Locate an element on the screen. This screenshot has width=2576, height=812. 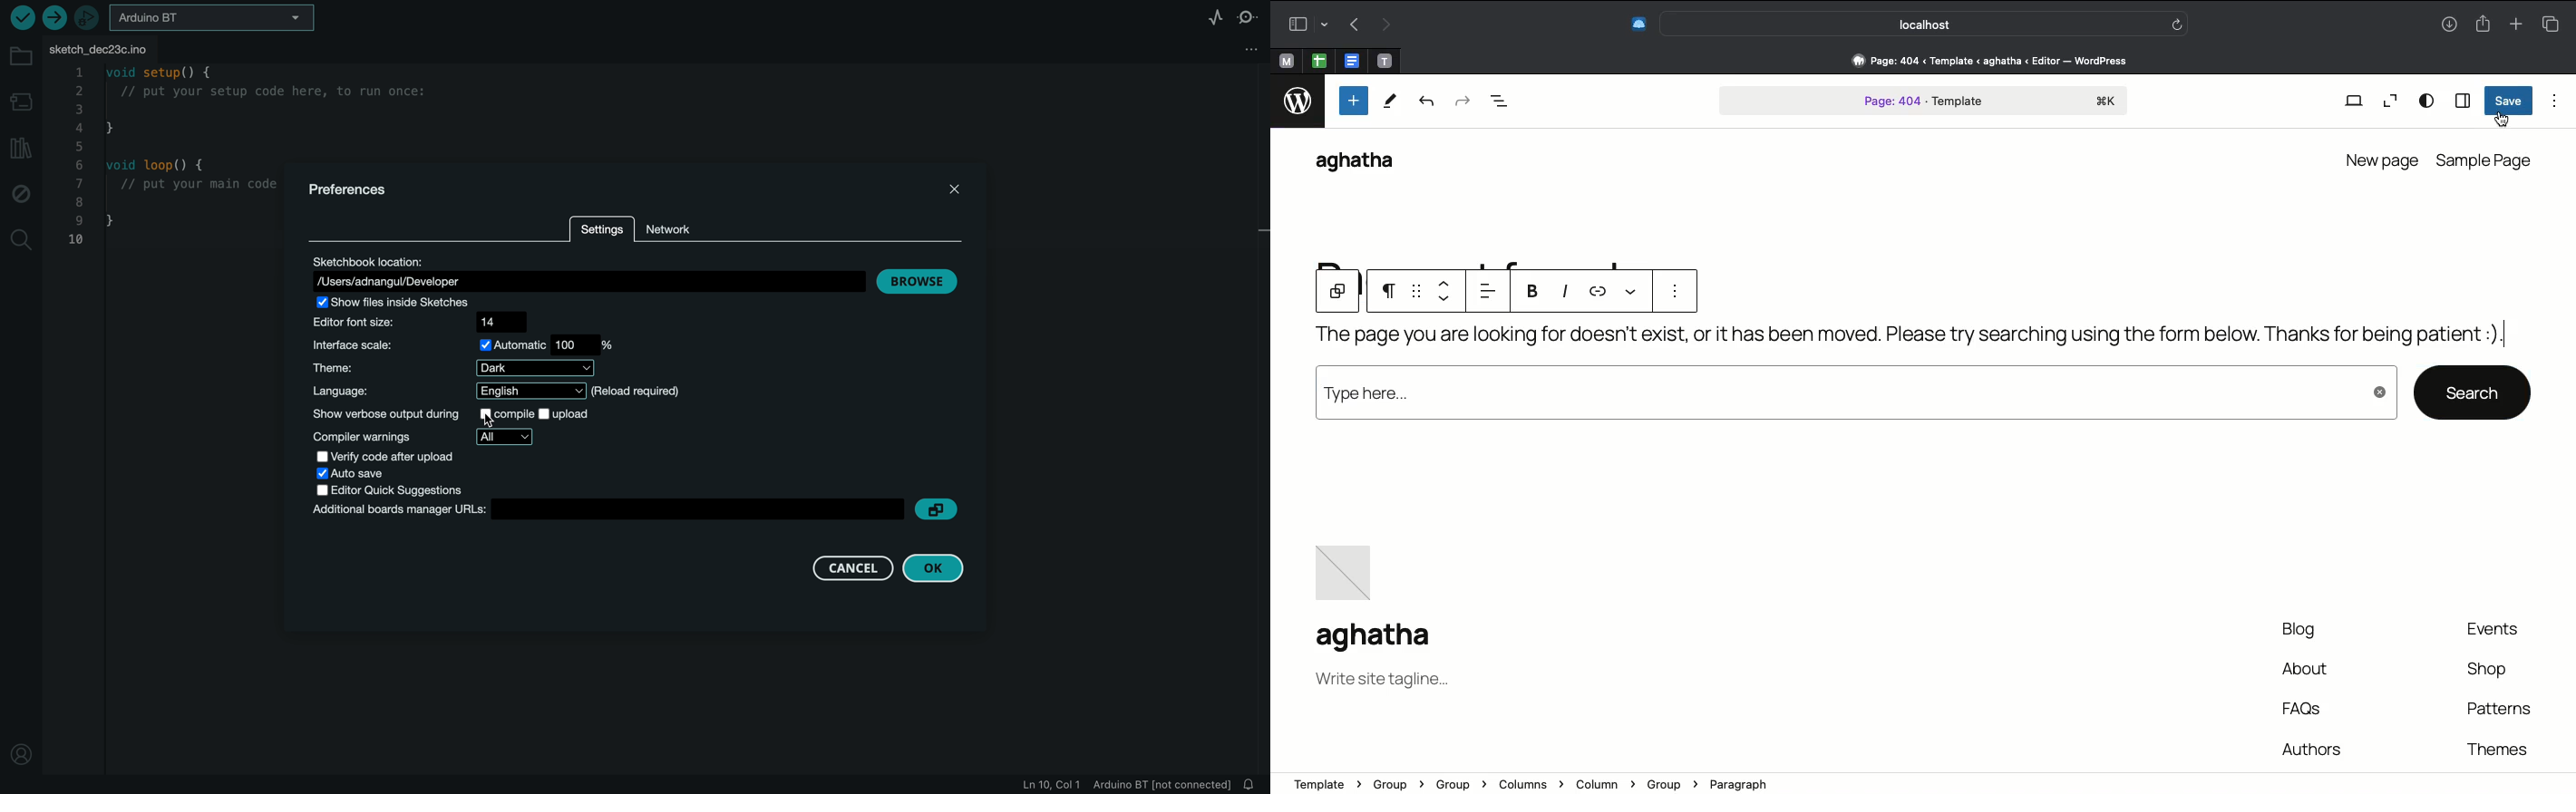
Redo is located at coordinates (1462, 102).